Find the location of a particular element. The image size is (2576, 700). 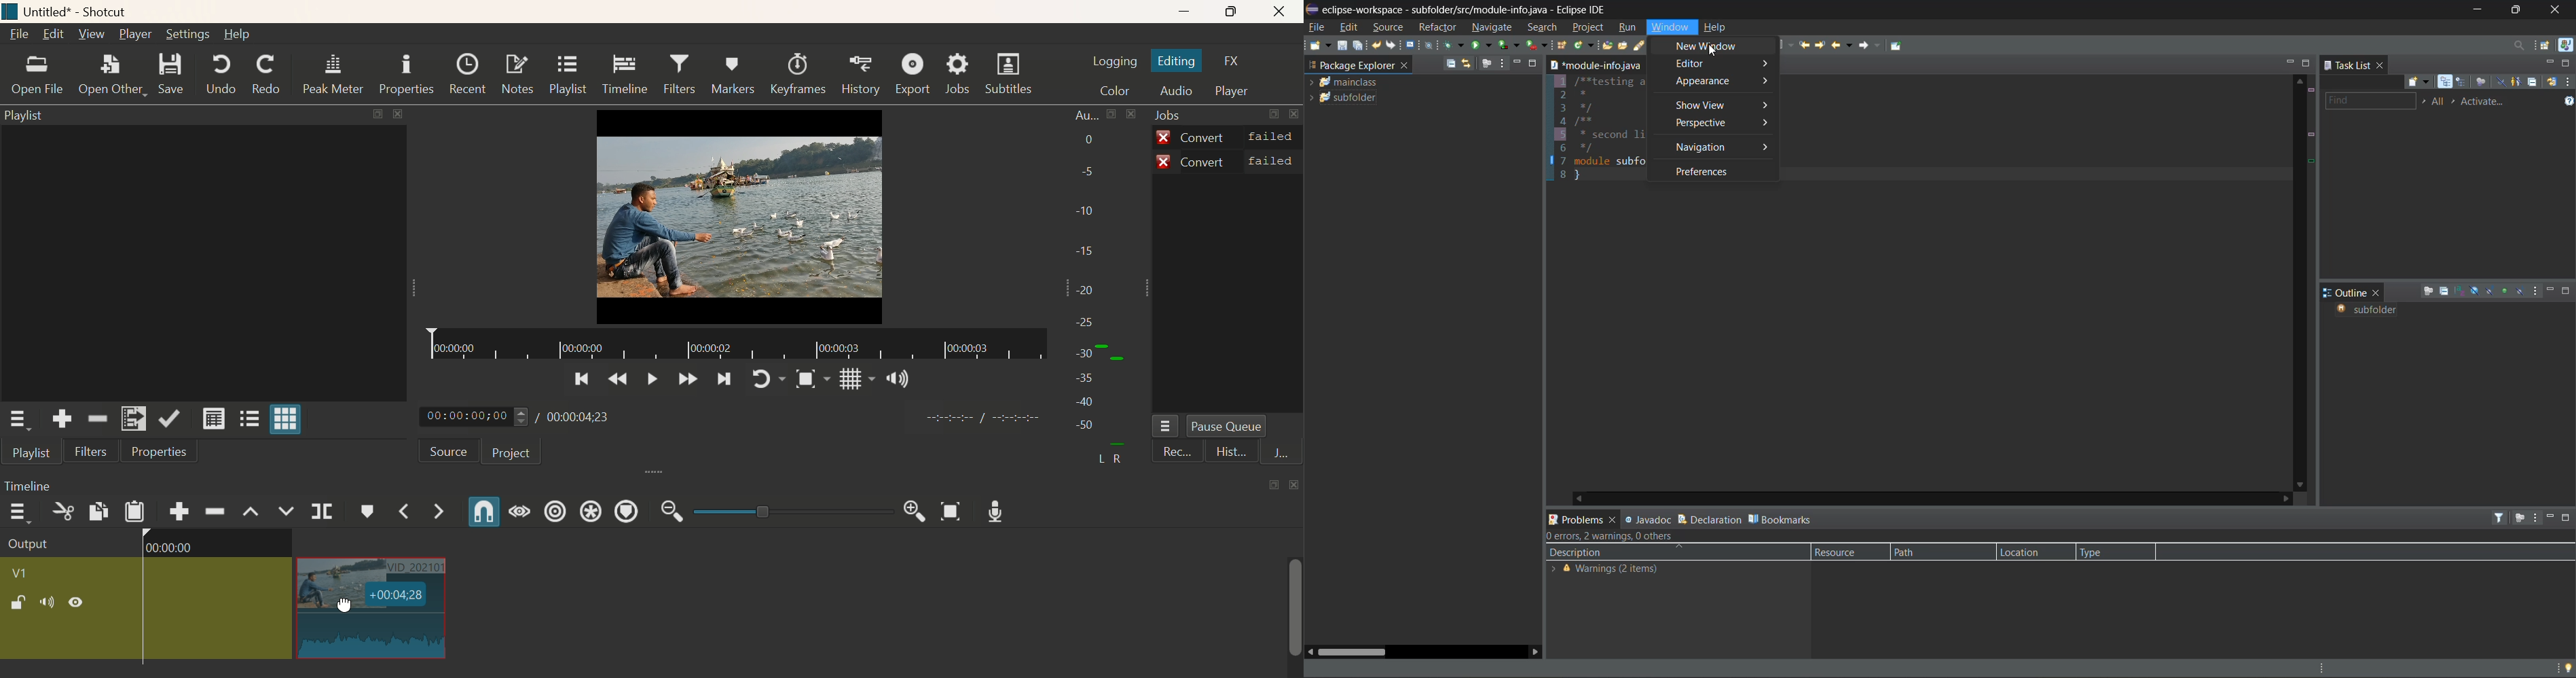

Append is located at coordinates (178, 511).